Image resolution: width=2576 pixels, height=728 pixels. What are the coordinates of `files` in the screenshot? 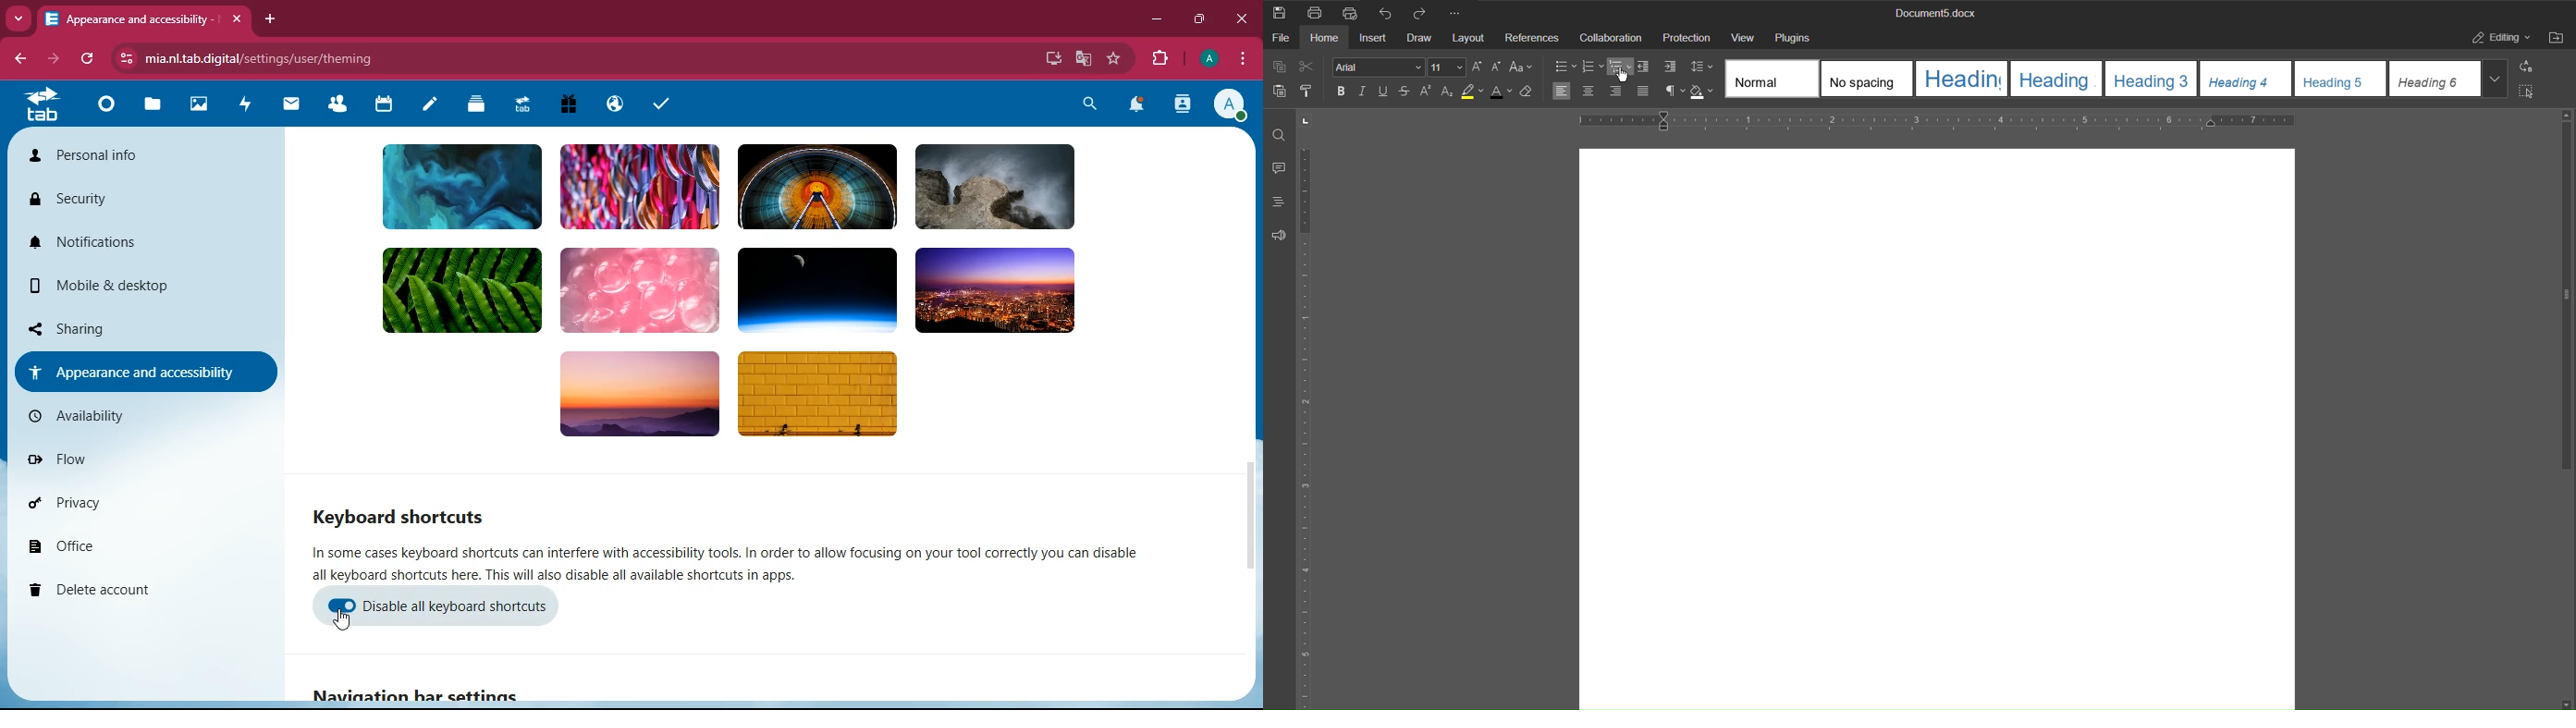 It's located at (153, 104).